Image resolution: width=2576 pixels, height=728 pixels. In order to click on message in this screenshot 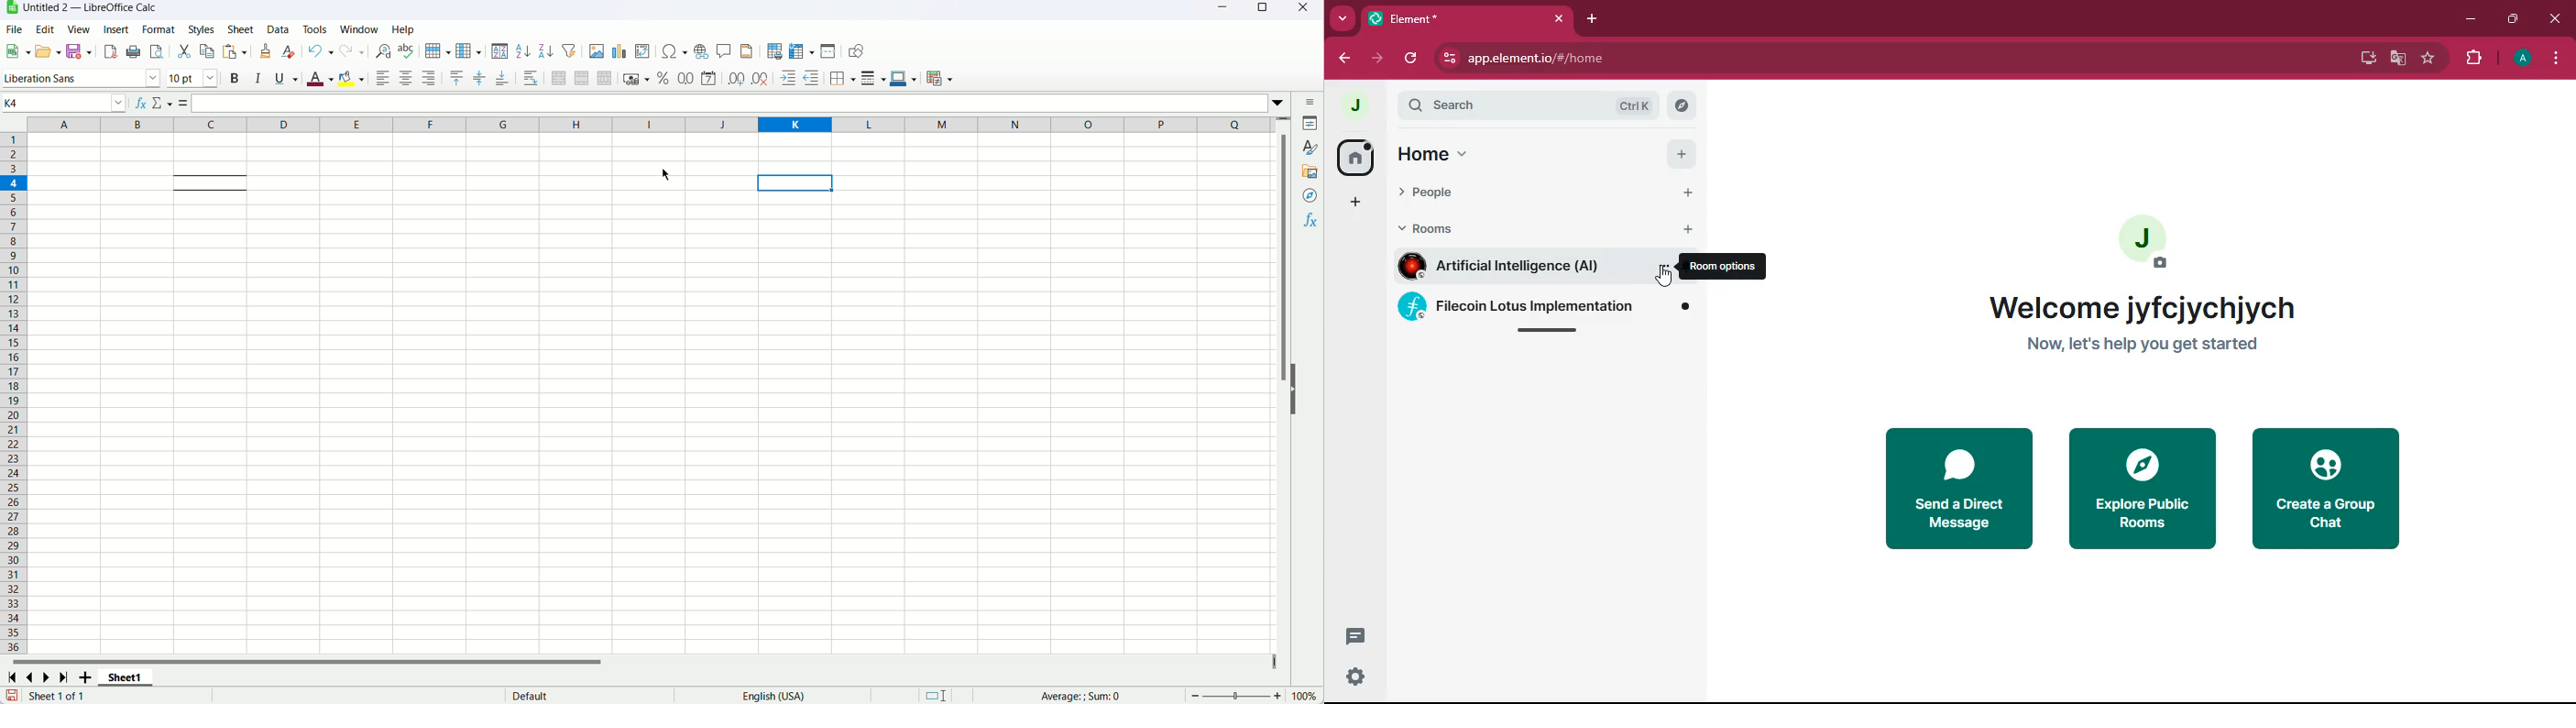, I will do `click(1354, 635)`.